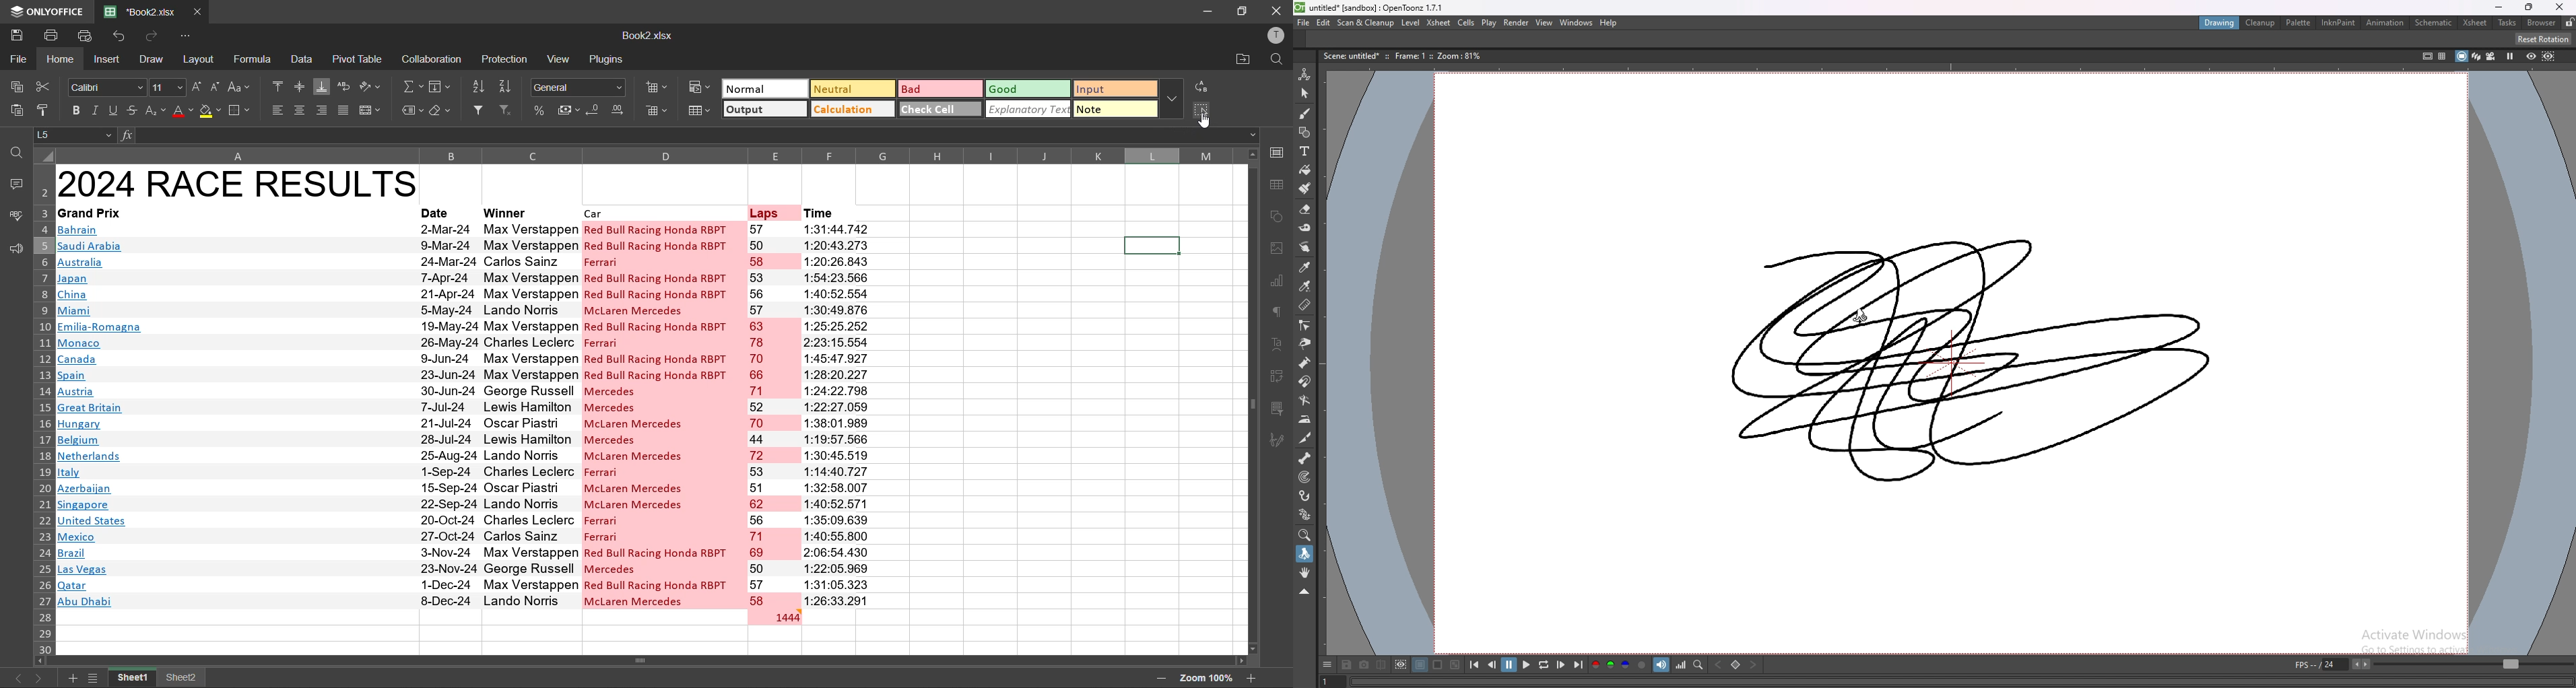 The image size is (2576, 700). What do you see at coordinates (1278, 344) in the screenshot?
I see `text` at bounding box center [1278, 344].